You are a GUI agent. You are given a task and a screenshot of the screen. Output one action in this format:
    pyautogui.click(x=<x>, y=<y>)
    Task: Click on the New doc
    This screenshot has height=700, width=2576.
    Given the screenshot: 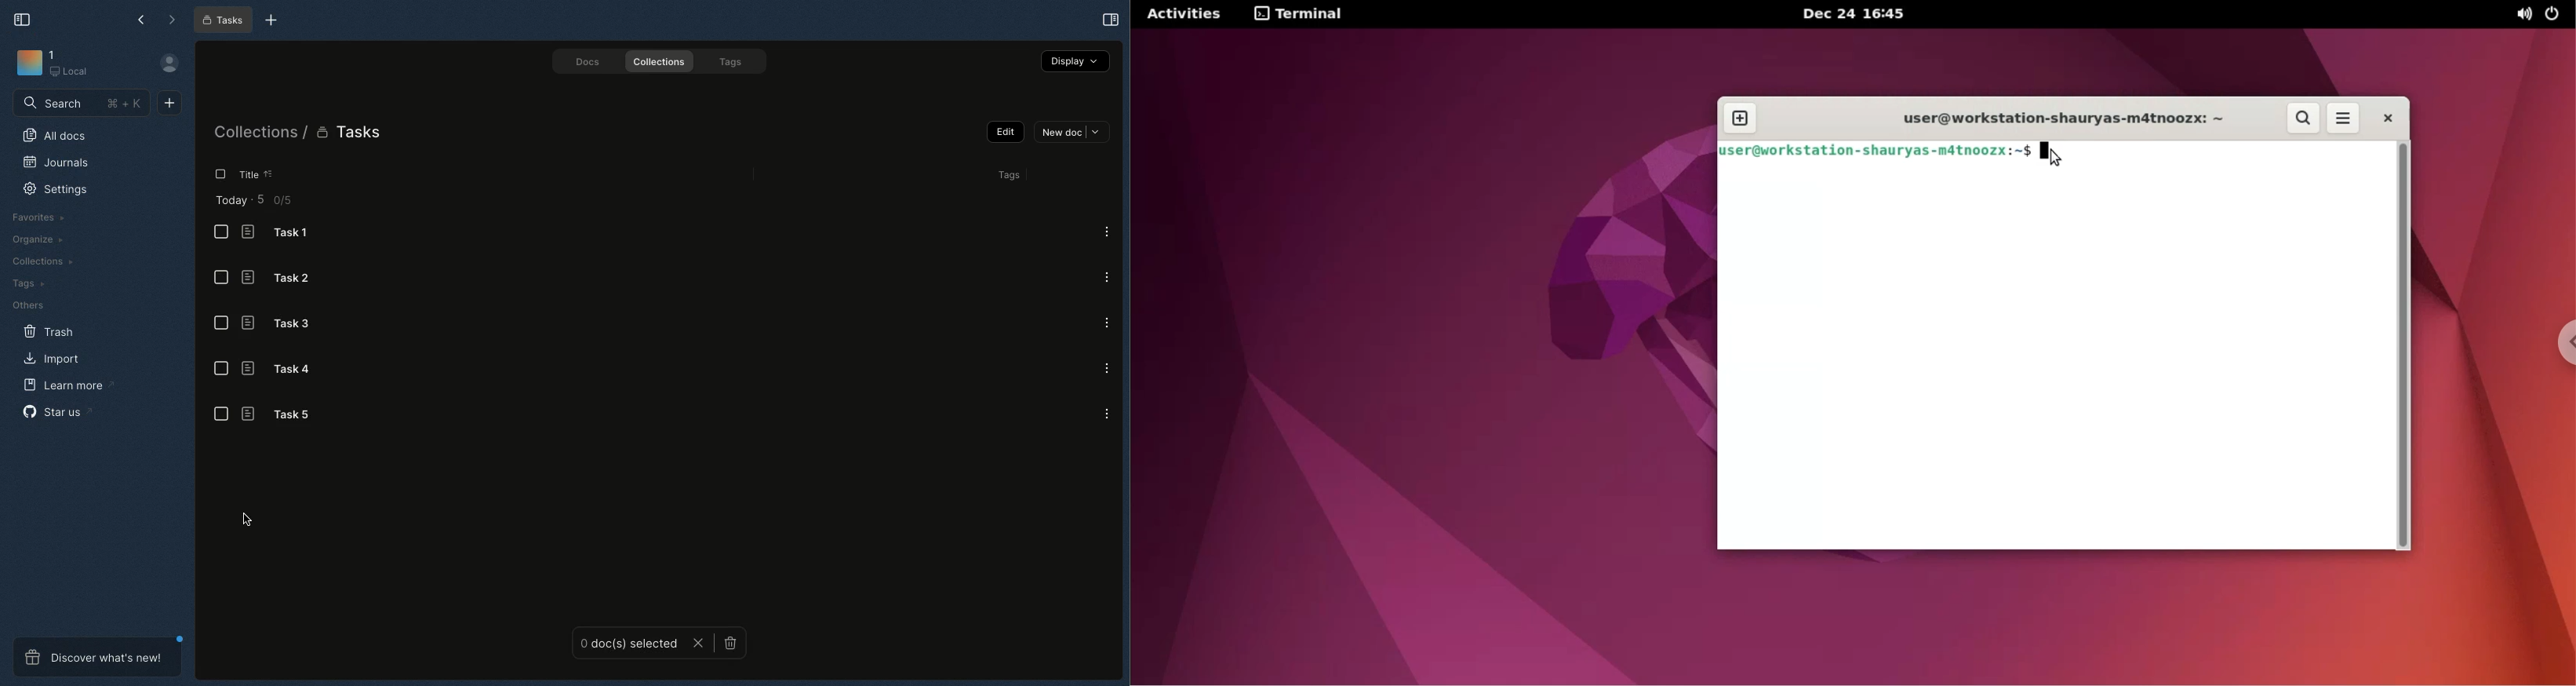 What is the action you would take?
    pyautogui.click(x=1071, y=132)
    